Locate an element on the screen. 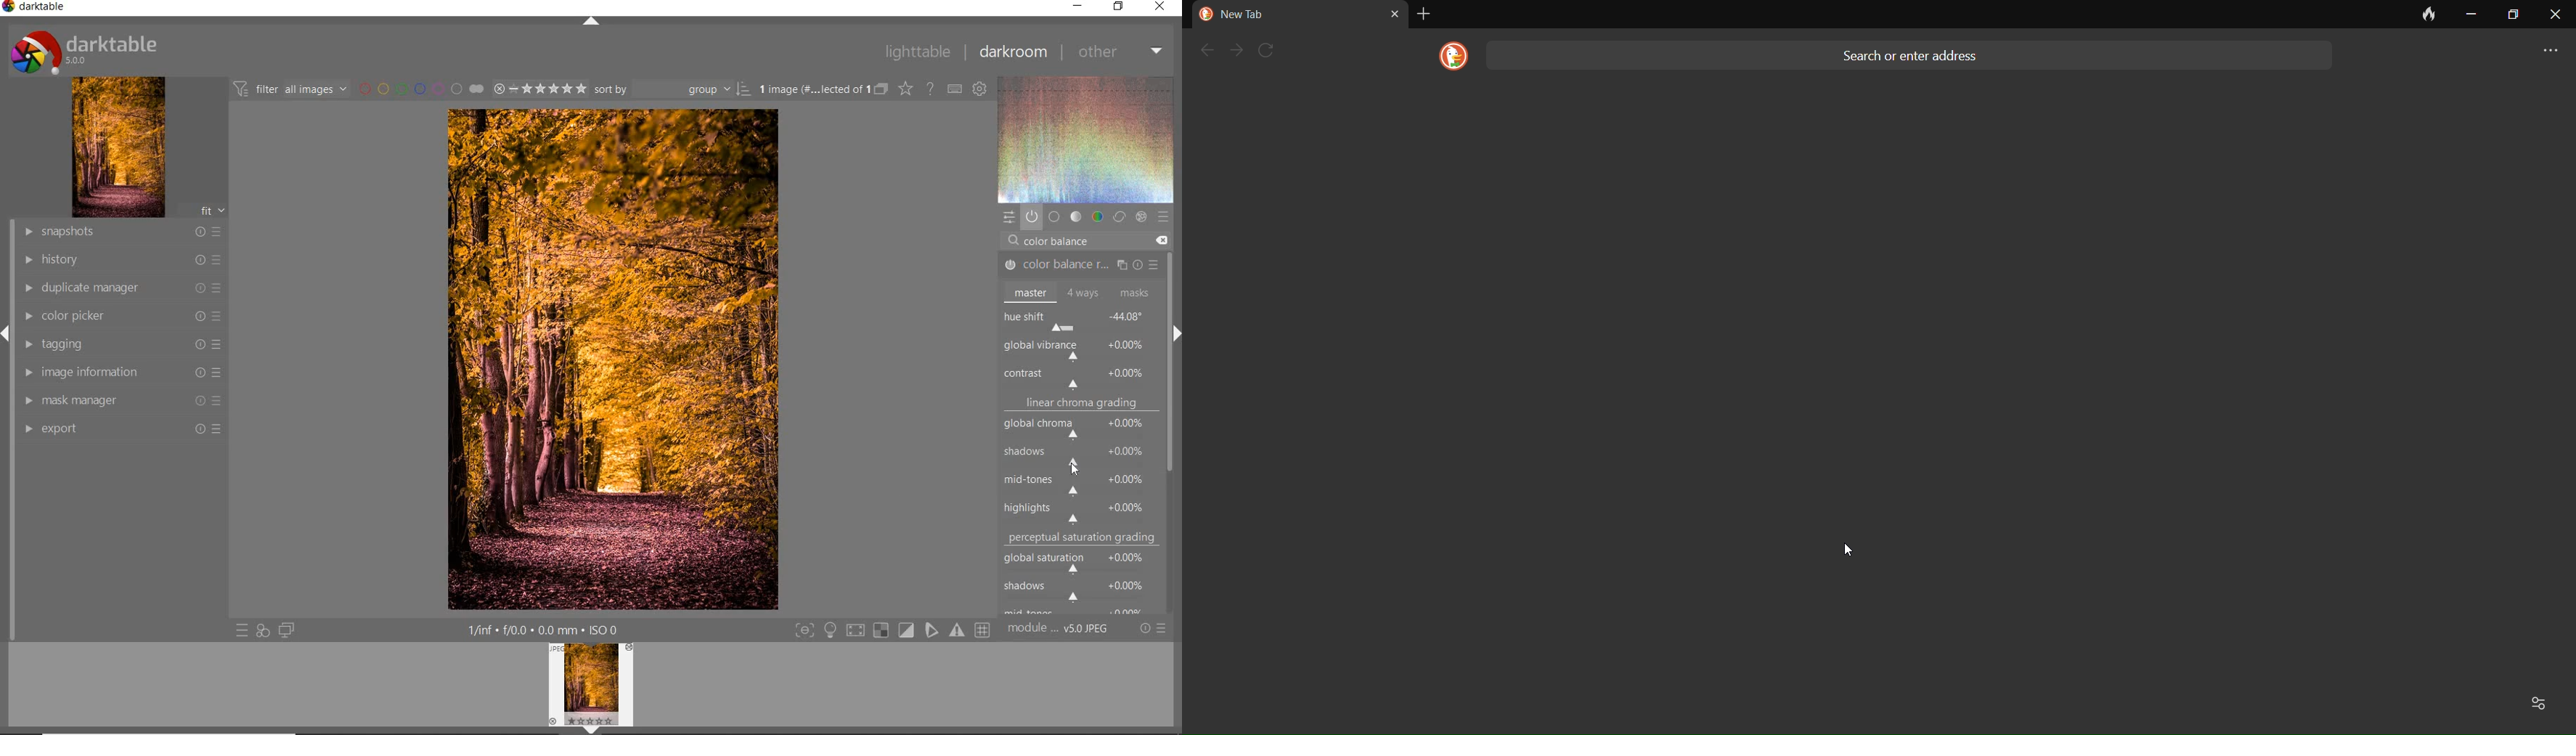  reset or preset & preference is located at coordinates (1152, 629).